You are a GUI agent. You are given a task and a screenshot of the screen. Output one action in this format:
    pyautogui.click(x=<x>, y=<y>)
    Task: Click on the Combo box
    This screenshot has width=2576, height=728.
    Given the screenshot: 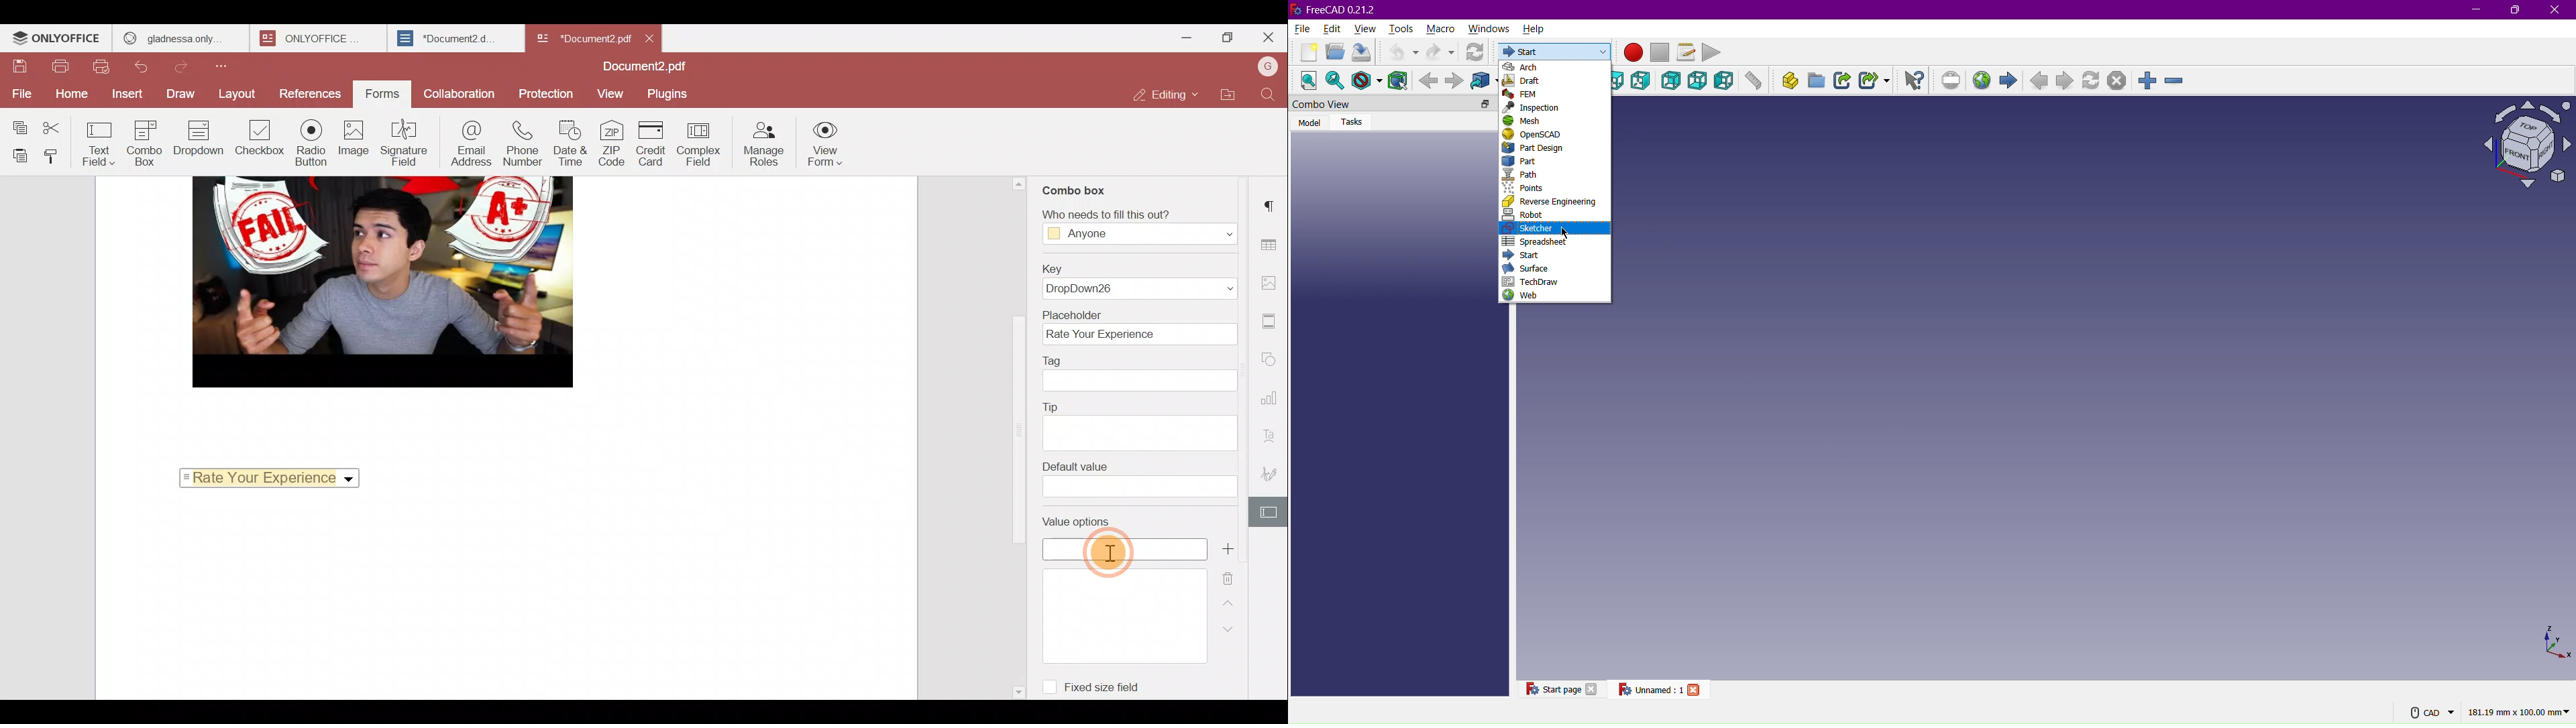 What is the action you would take?
    pyautogui.click(x=1075, y=188)
    